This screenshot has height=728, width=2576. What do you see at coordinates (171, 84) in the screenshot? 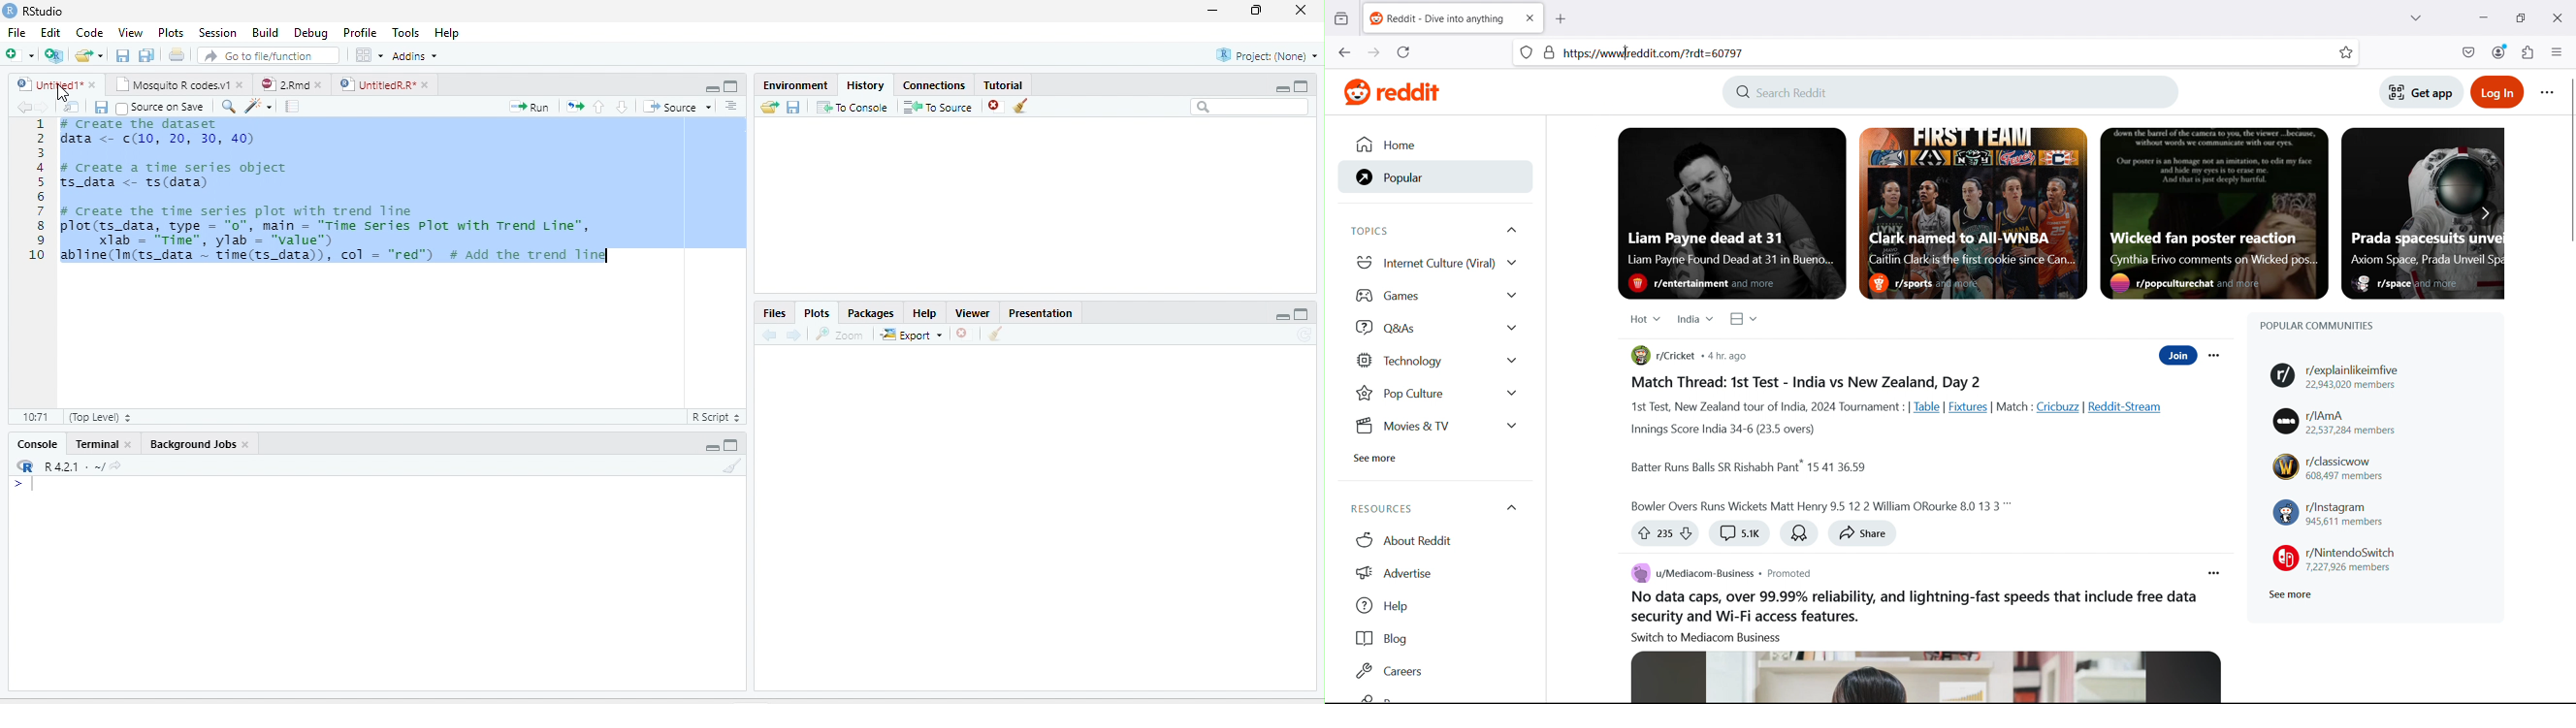
I see `Mosquito R codes.v1` at bounding box center [171, 84].